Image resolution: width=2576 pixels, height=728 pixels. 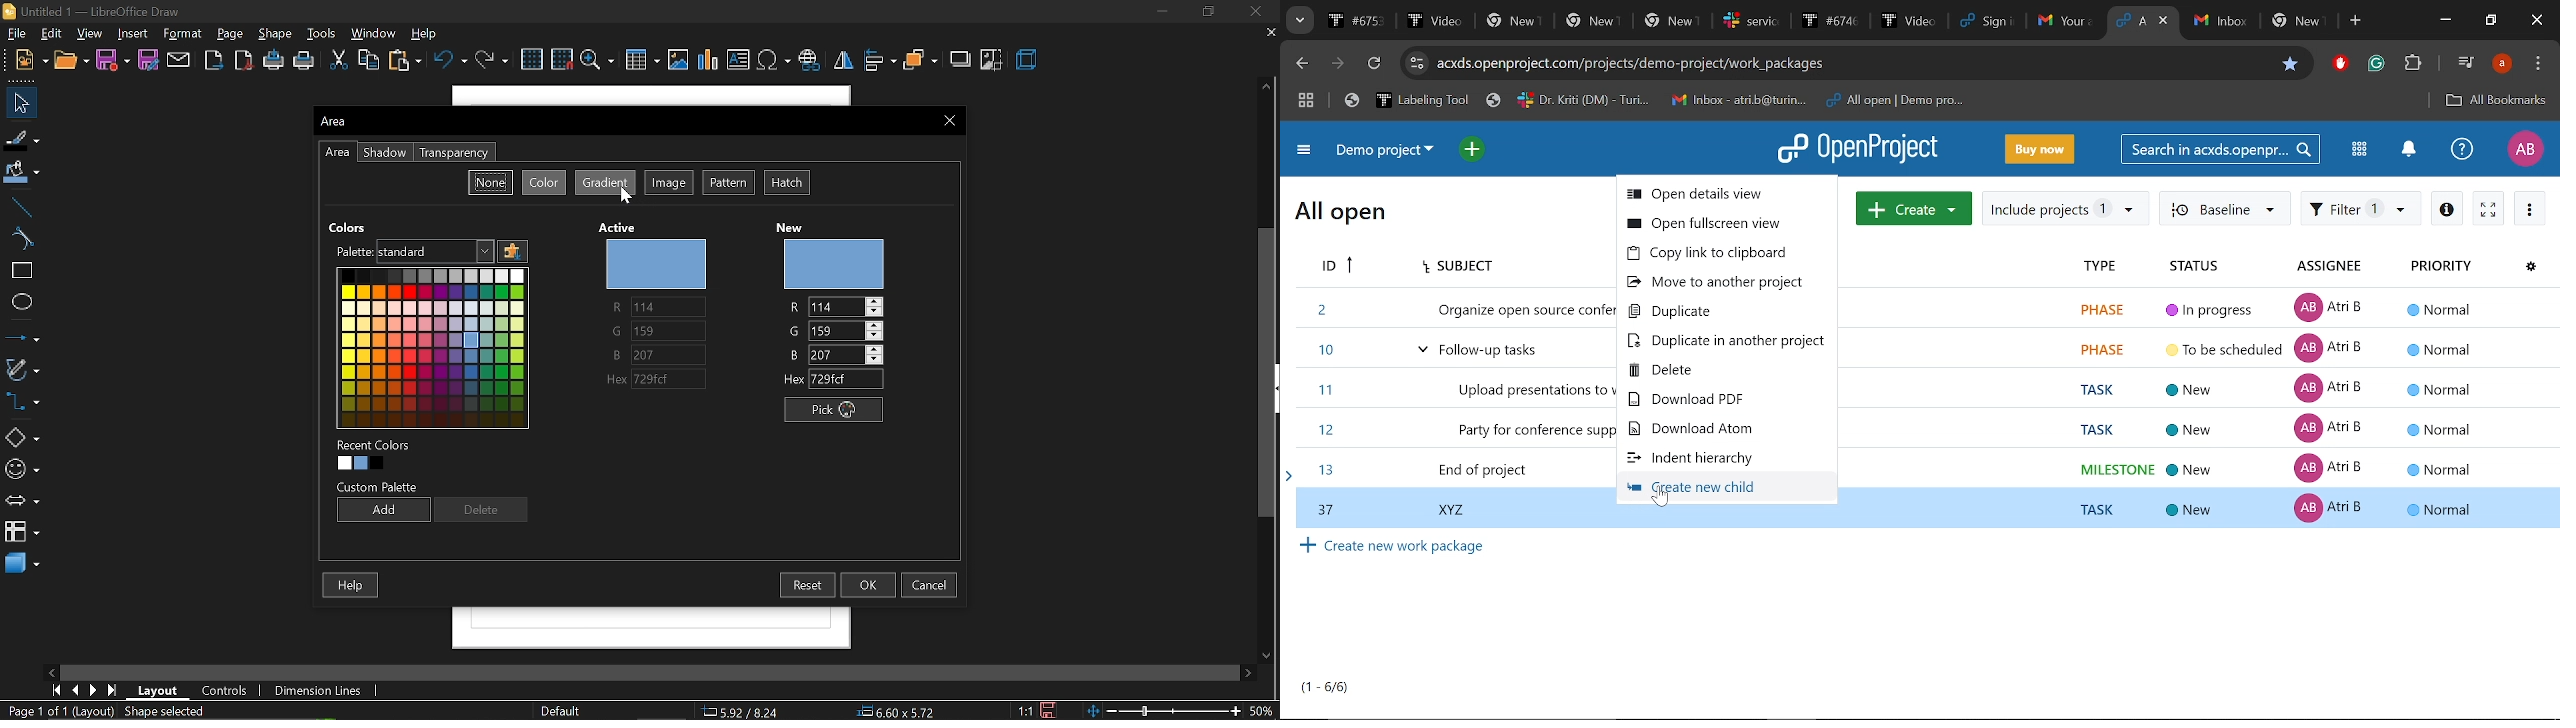 What do you see at coordinates (2218, 148) in the screenshot?
I see `Search in acxds.openproject` at bounding box center [2218, 148].